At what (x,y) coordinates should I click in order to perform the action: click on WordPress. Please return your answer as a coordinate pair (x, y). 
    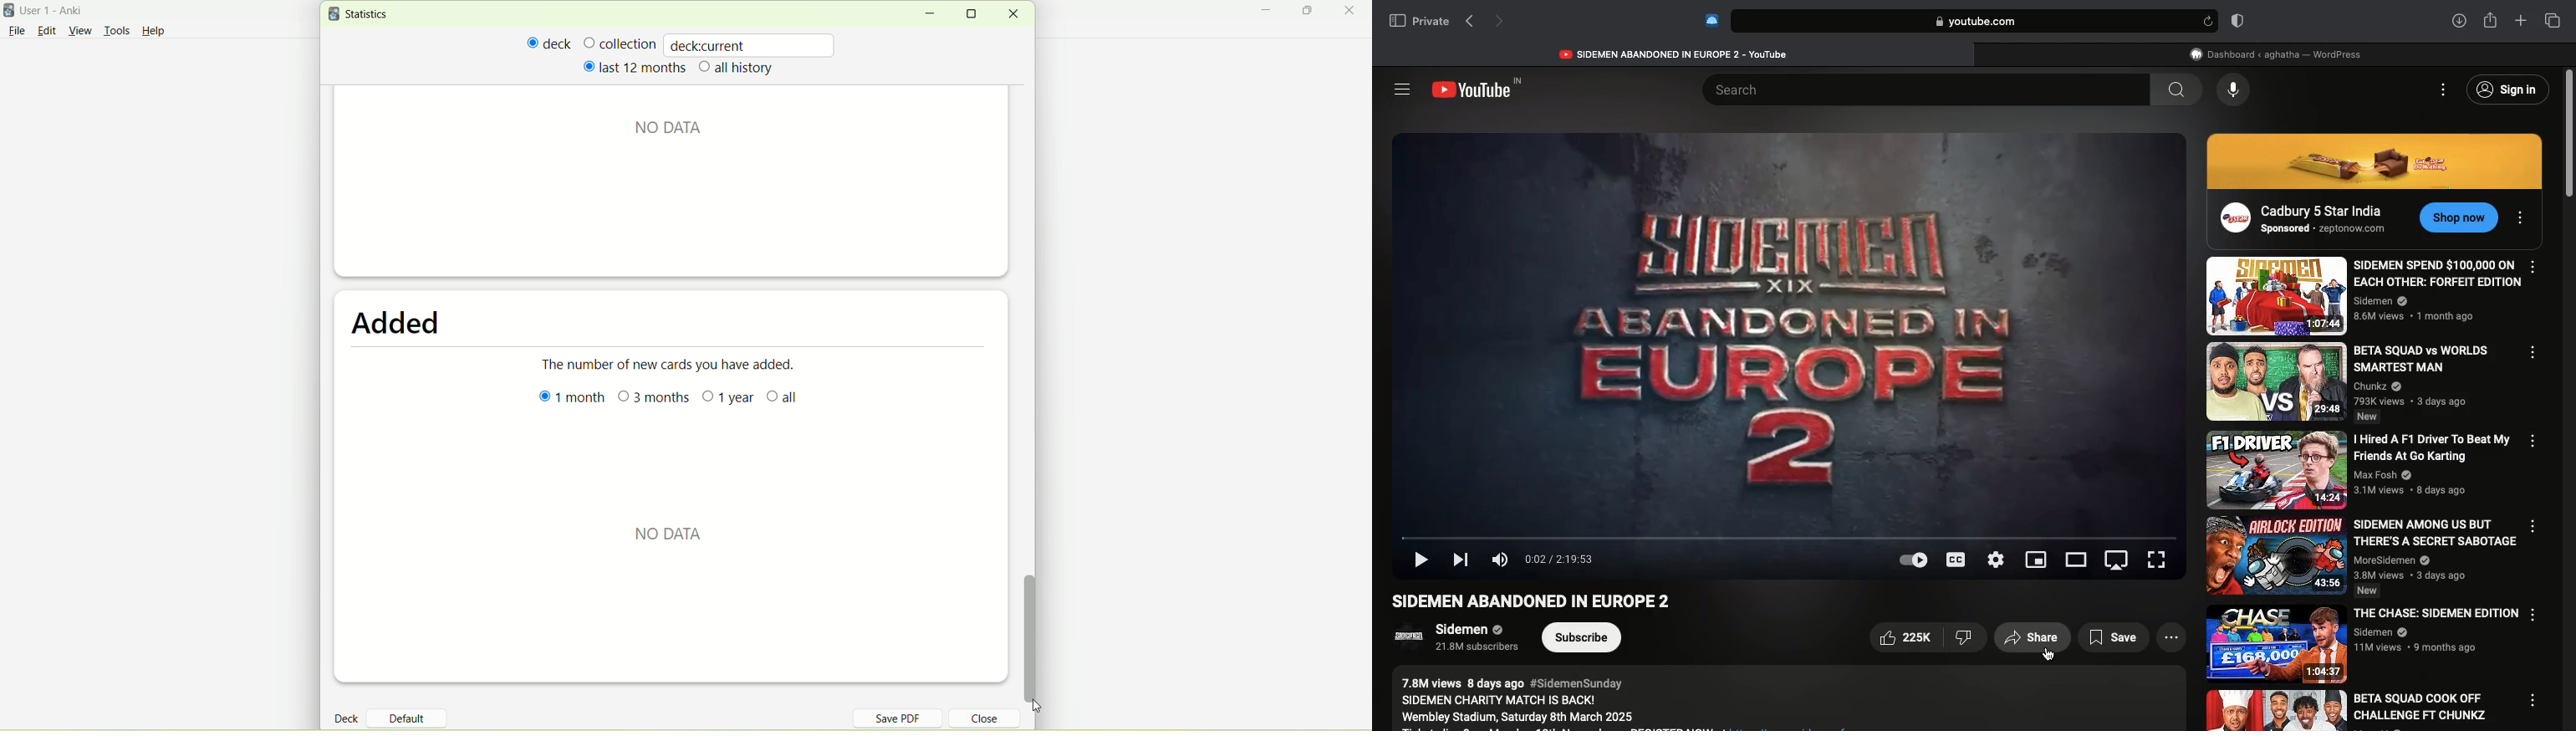
    Looking at the image, I should click on (2274, 54).